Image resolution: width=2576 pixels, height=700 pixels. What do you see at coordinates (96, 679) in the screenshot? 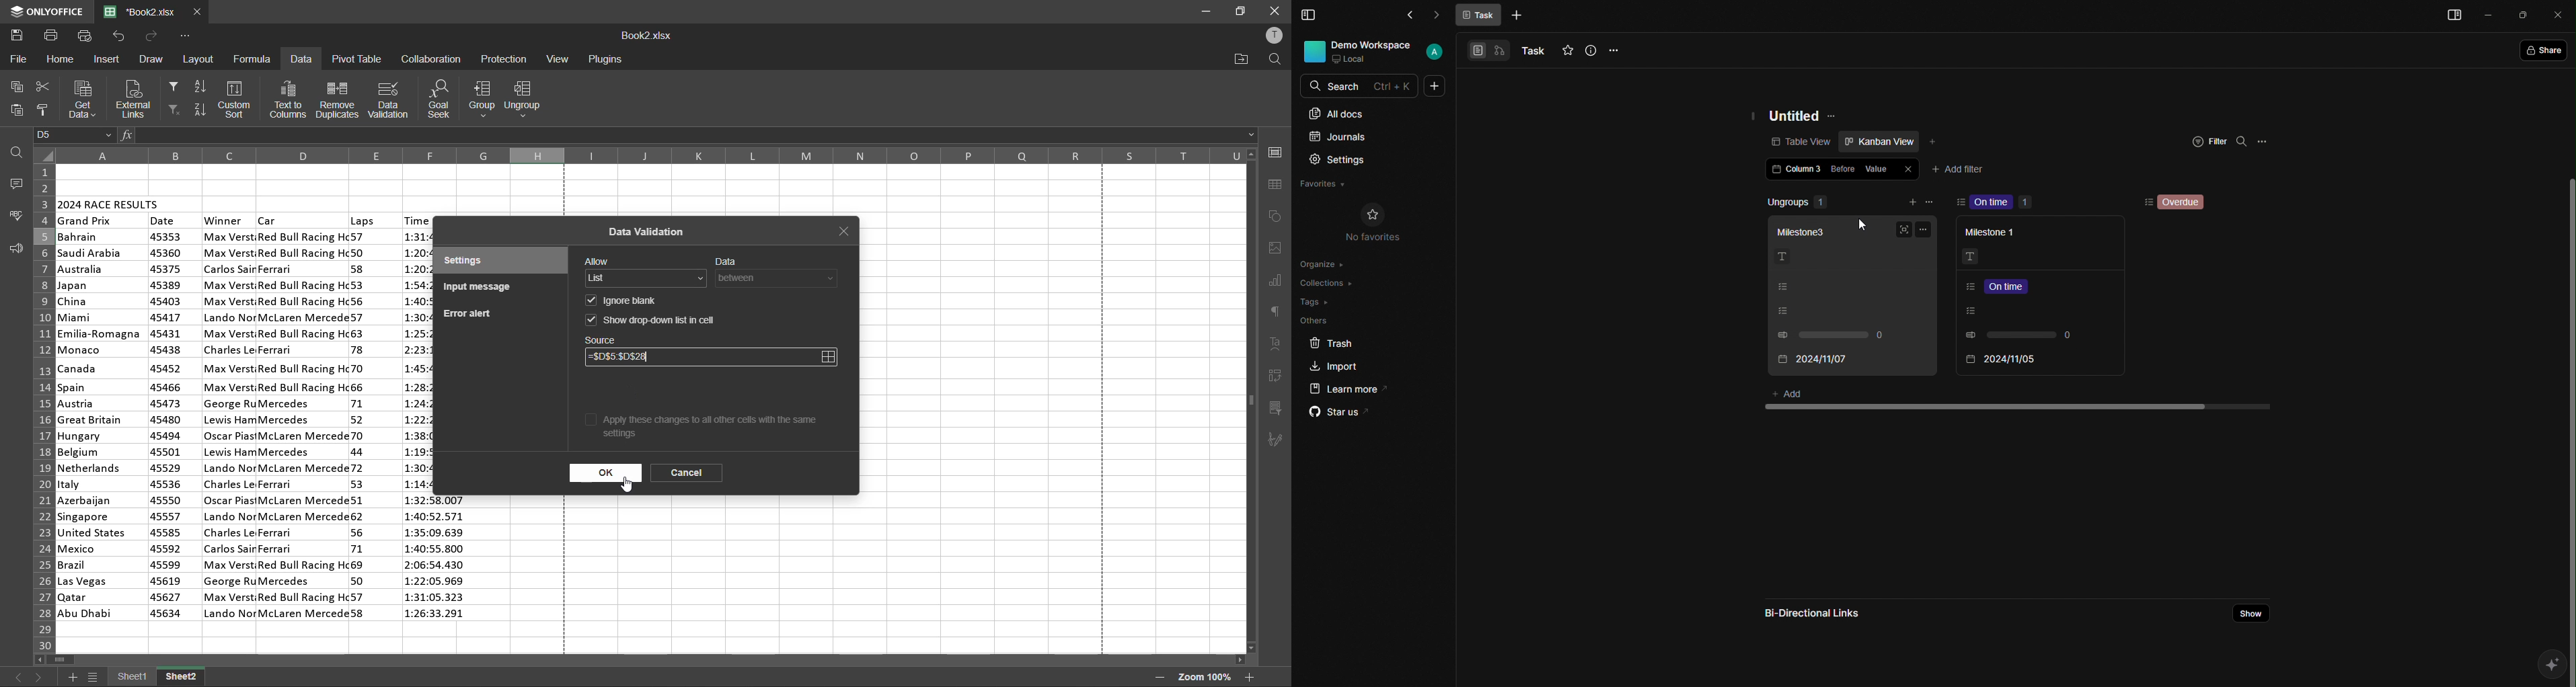
I see `sheet list` at bounding box center [96, 679].